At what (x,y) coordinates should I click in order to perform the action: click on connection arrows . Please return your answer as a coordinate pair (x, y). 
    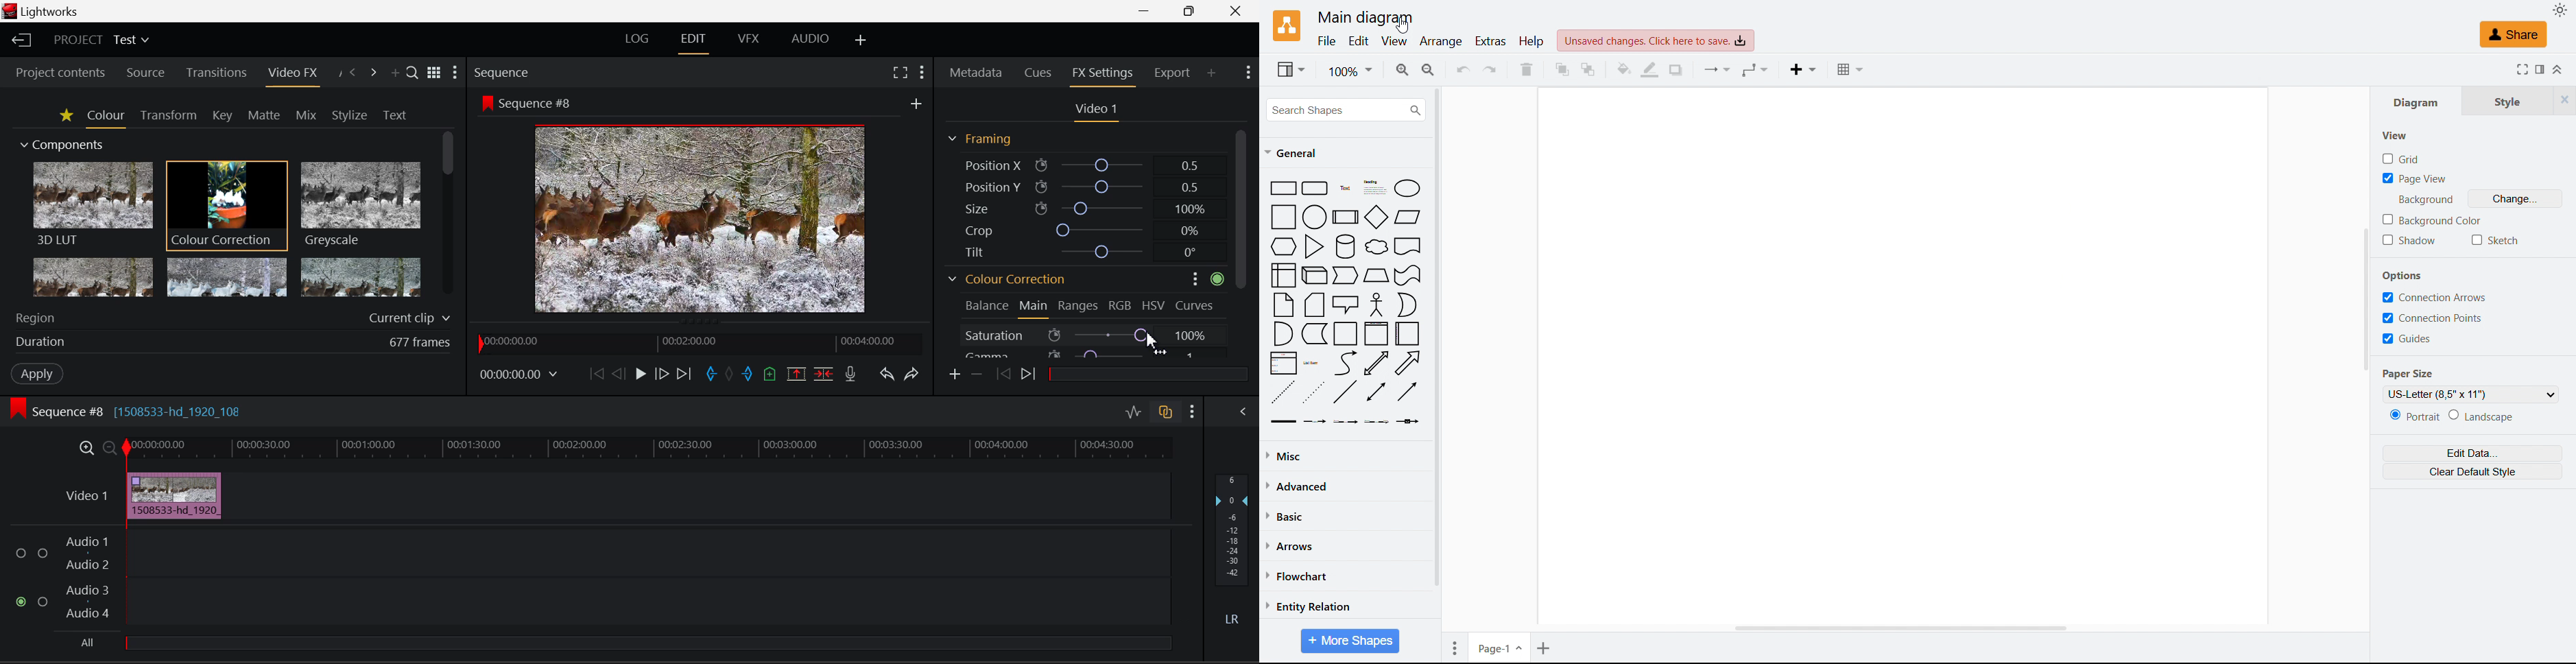
    Looking at the image, I should click on (2435, 298).